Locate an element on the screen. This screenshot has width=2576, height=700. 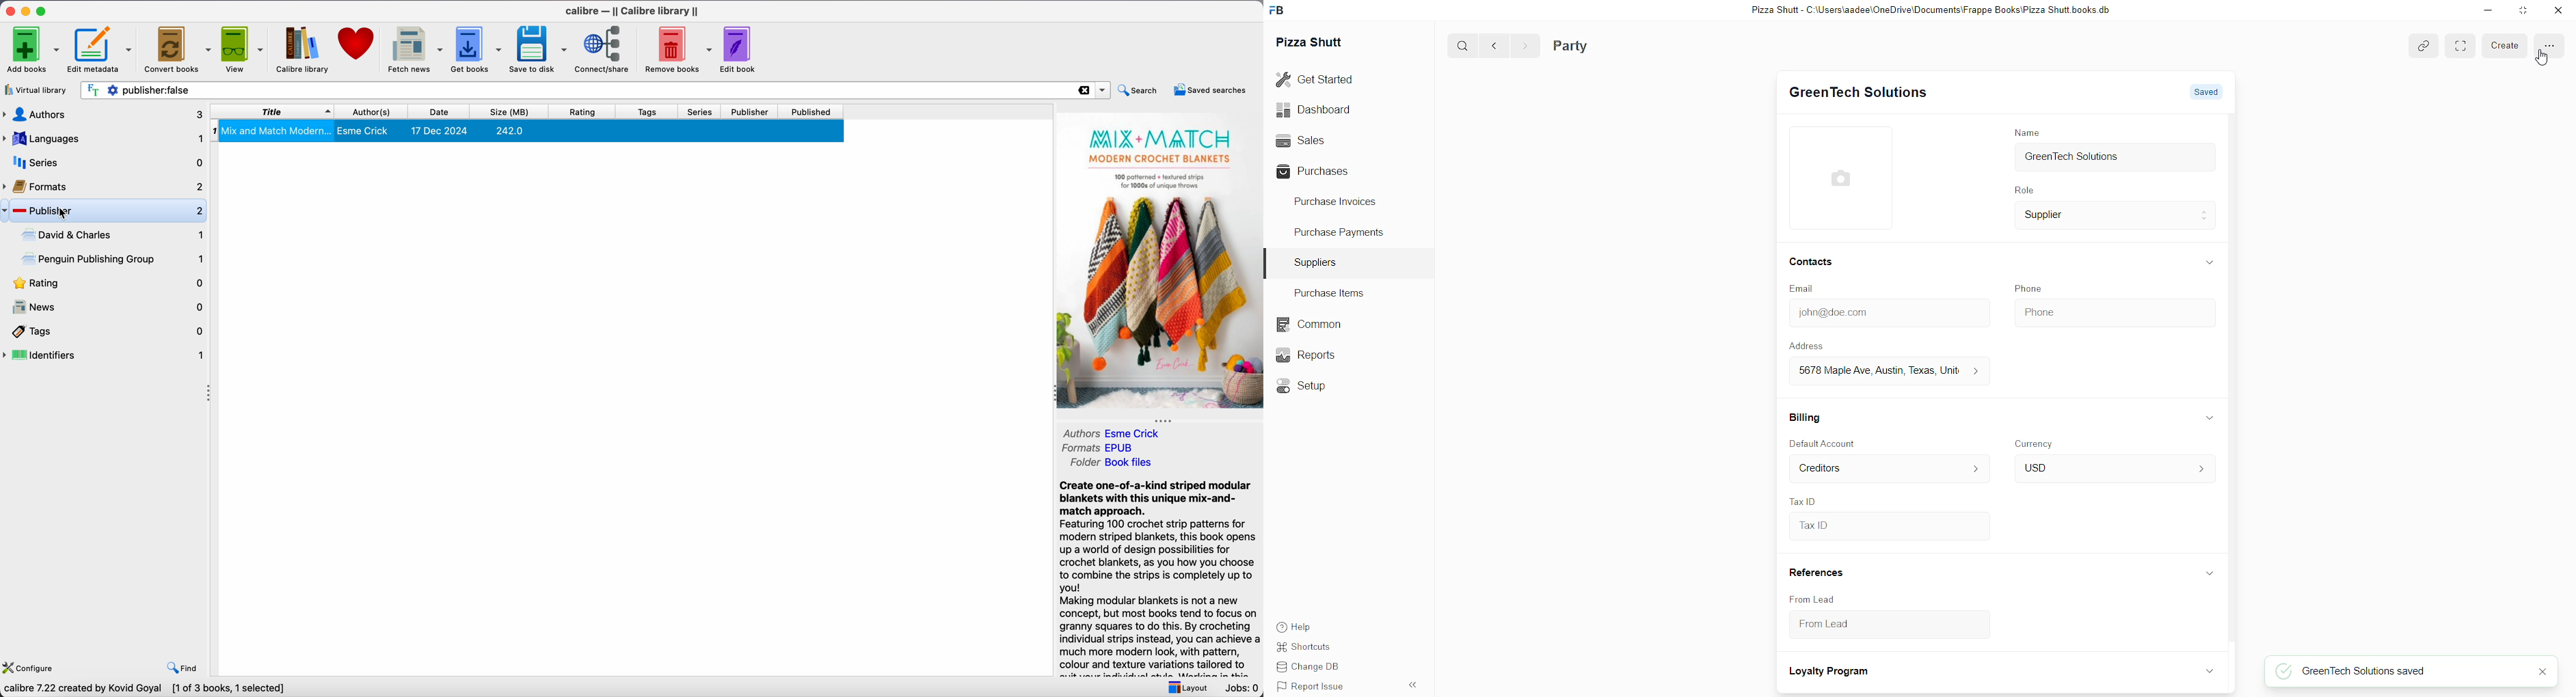
fetch news is located at coordinates (414, 49).